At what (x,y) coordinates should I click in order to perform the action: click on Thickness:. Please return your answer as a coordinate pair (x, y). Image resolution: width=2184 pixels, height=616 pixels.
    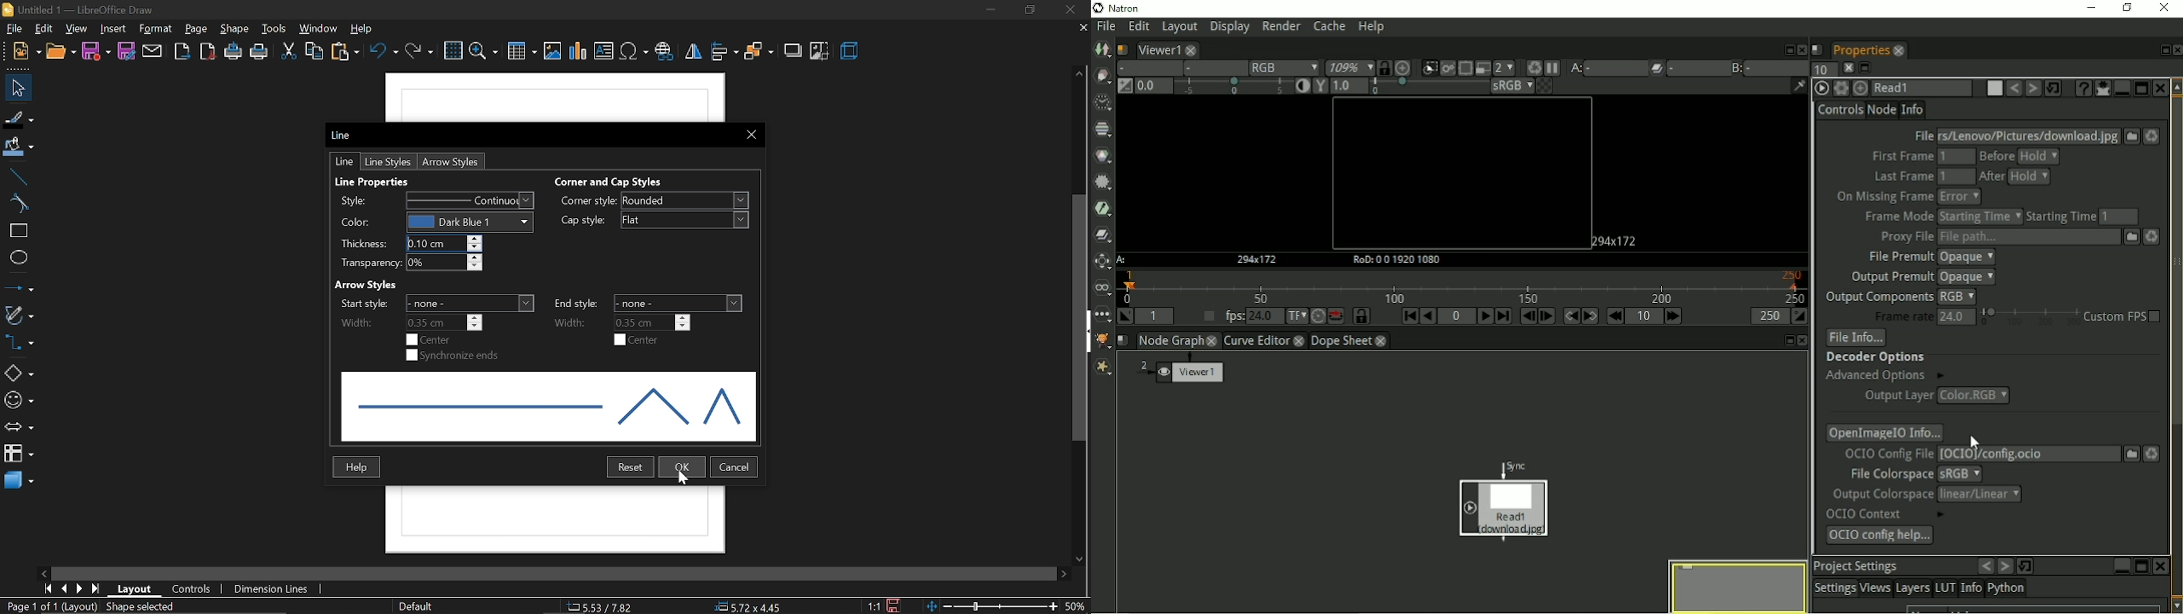
    Looking at the image, I should click on (362, 245).